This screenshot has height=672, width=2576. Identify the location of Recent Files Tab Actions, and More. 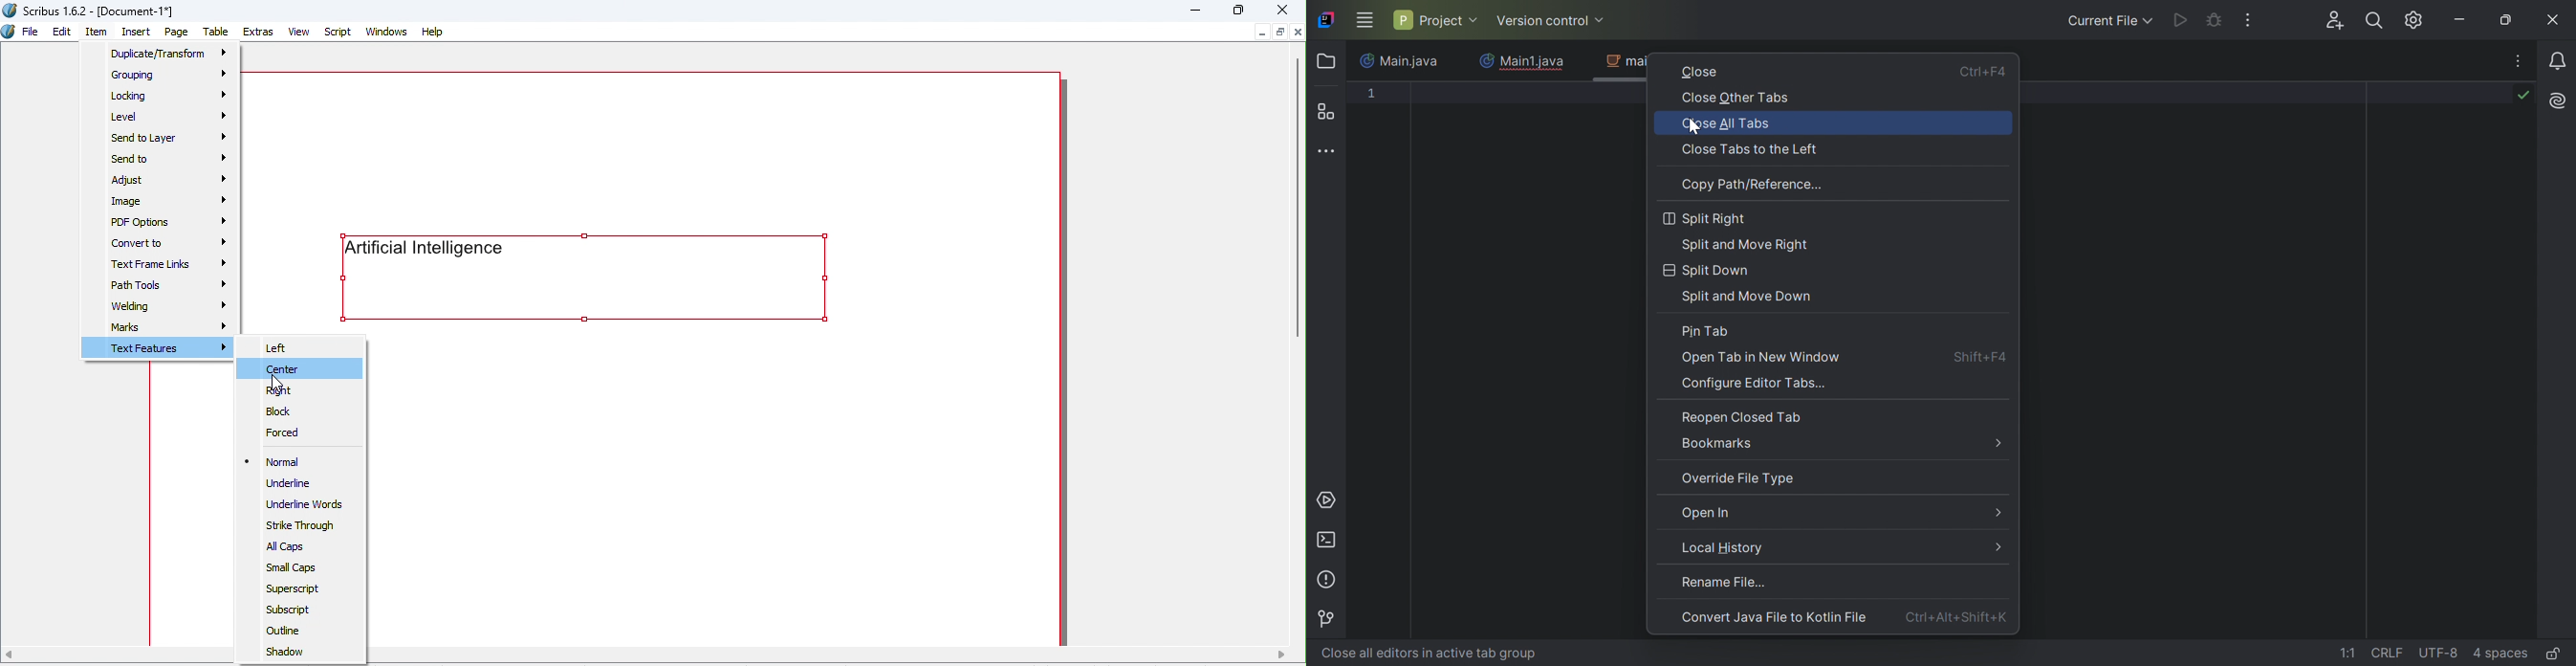
(2520, 62).